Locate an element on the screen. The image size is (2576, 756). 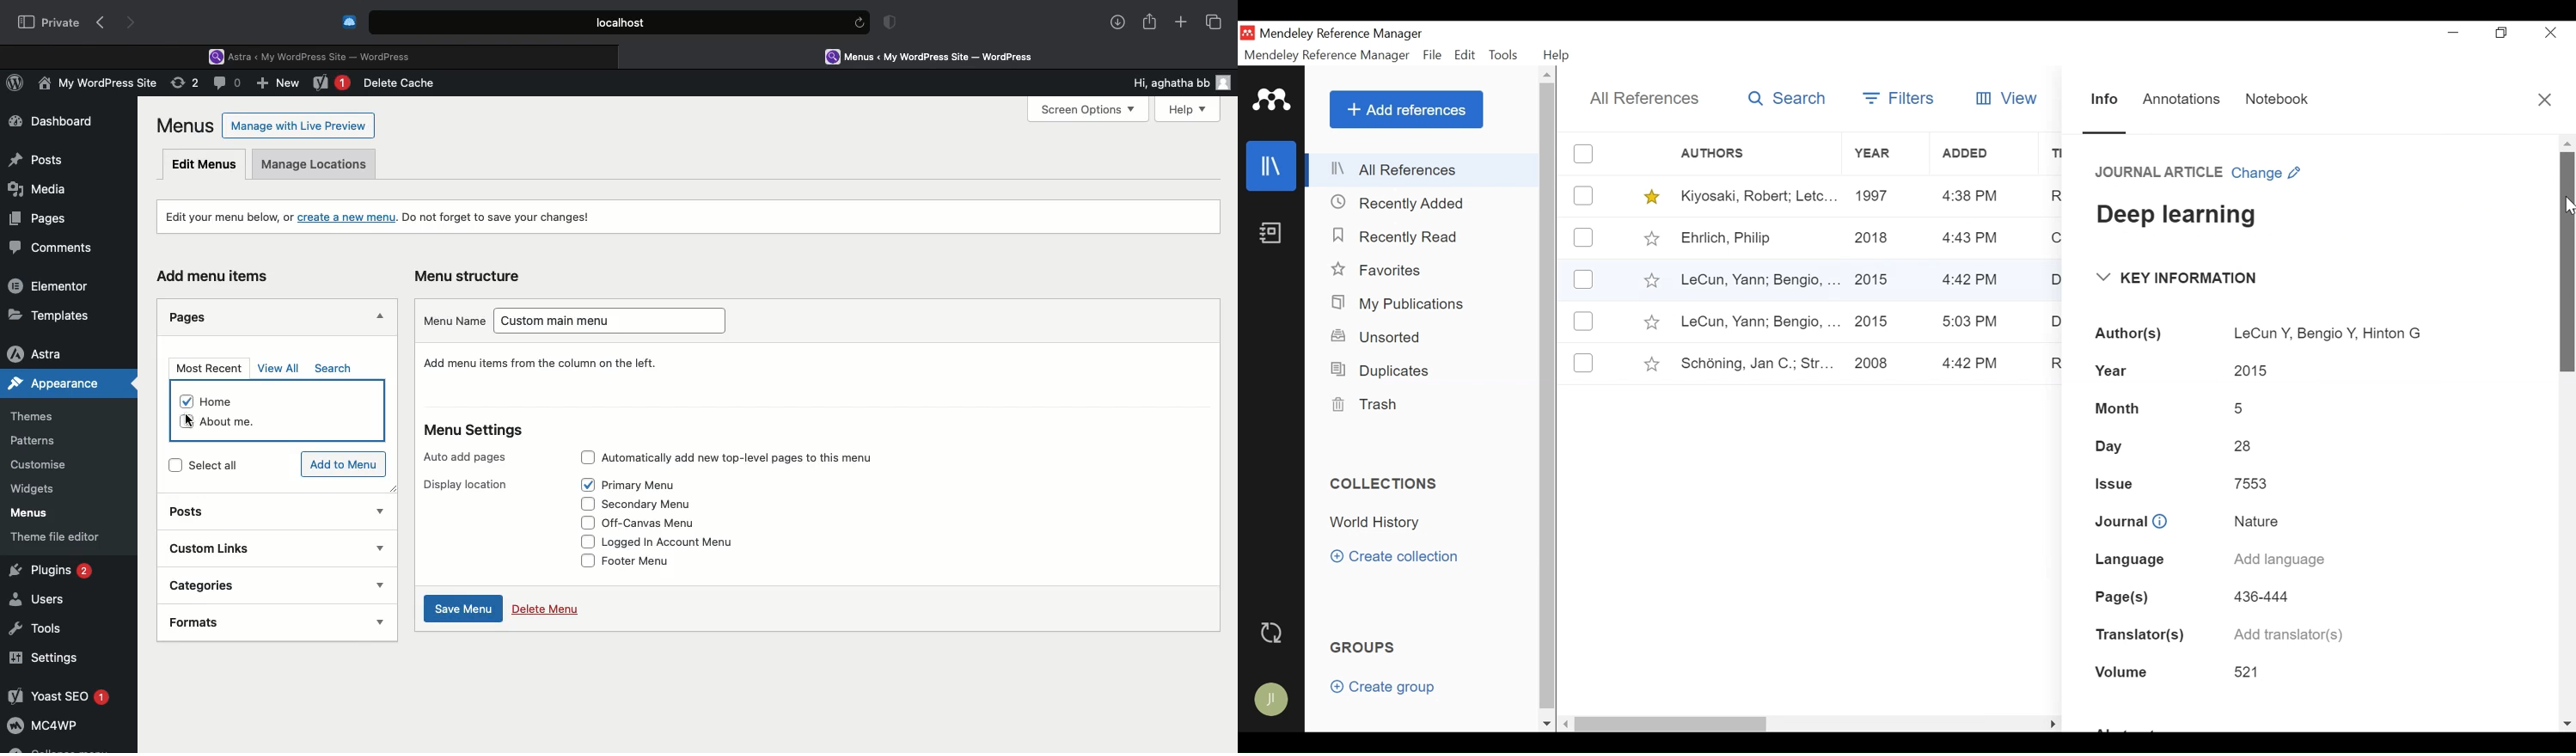
4:42 PM is located at coordinates (1972, 281).